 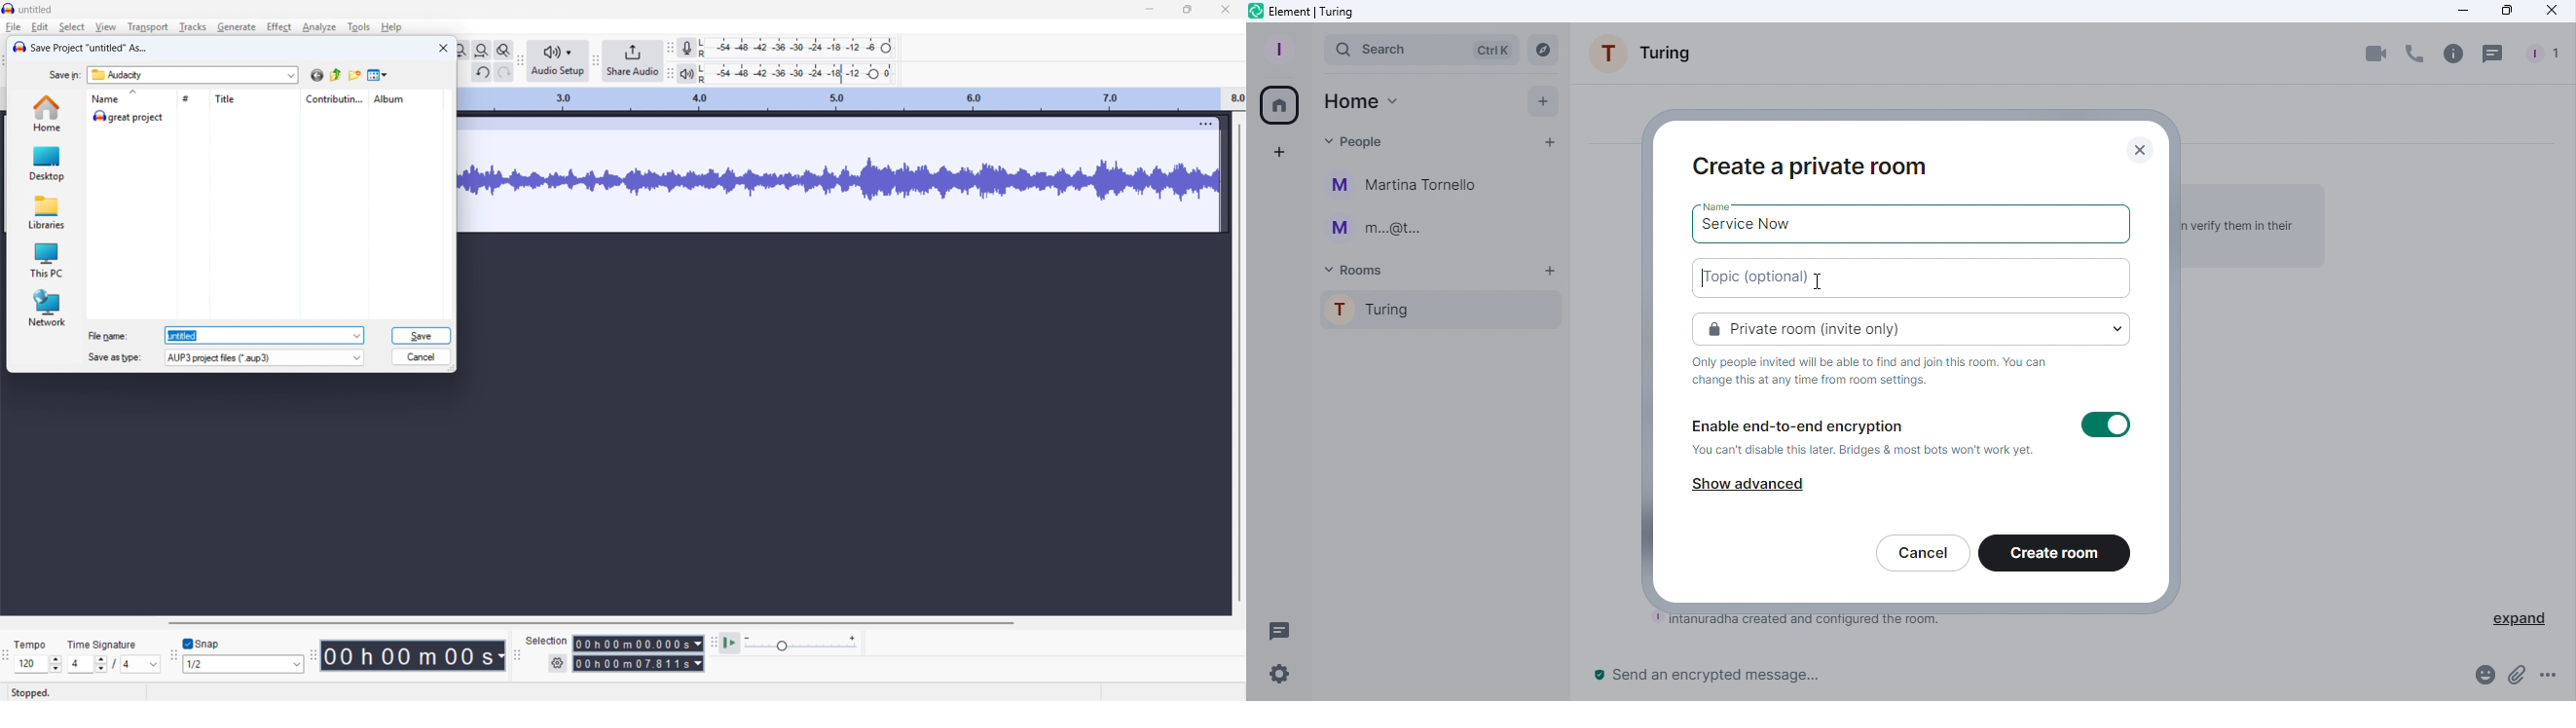 What do you see at coordinates (2376, 53) in the screenshot?
I see `Video call` at bounding box center [2376, 53].